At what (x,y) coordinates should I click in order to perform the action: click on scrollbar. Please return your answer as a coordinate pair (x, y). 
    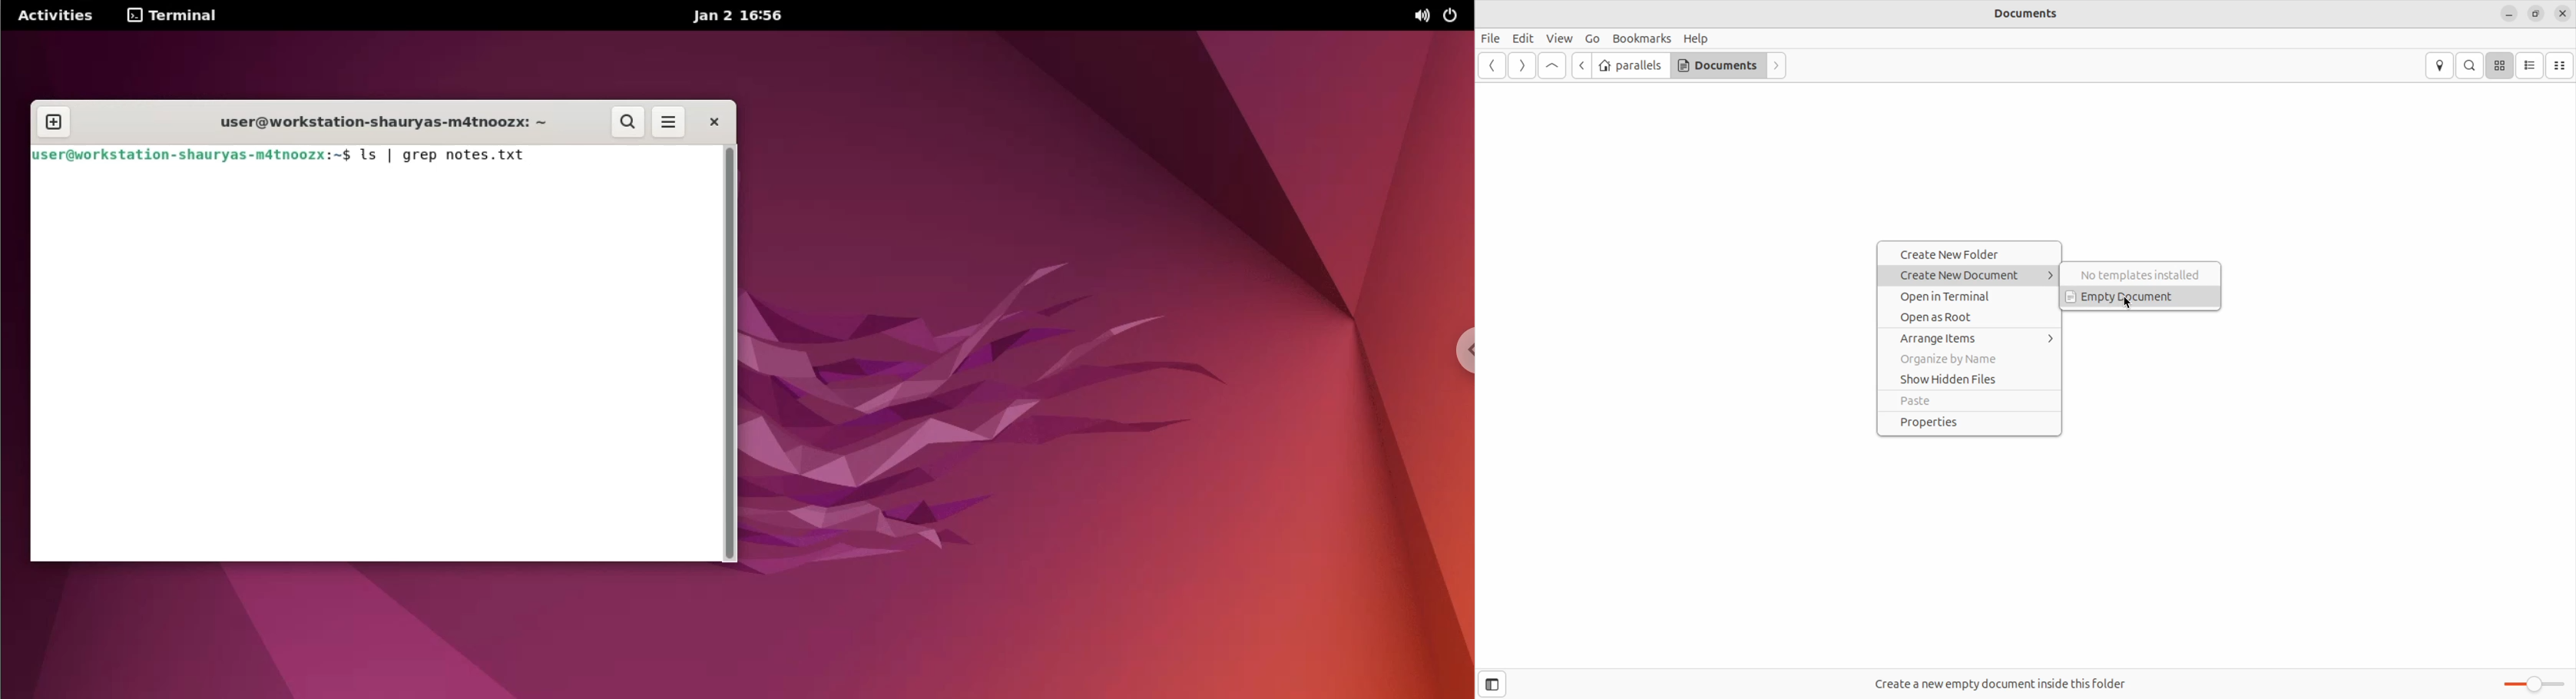
    Looking at the image, I should click on (731, 352).